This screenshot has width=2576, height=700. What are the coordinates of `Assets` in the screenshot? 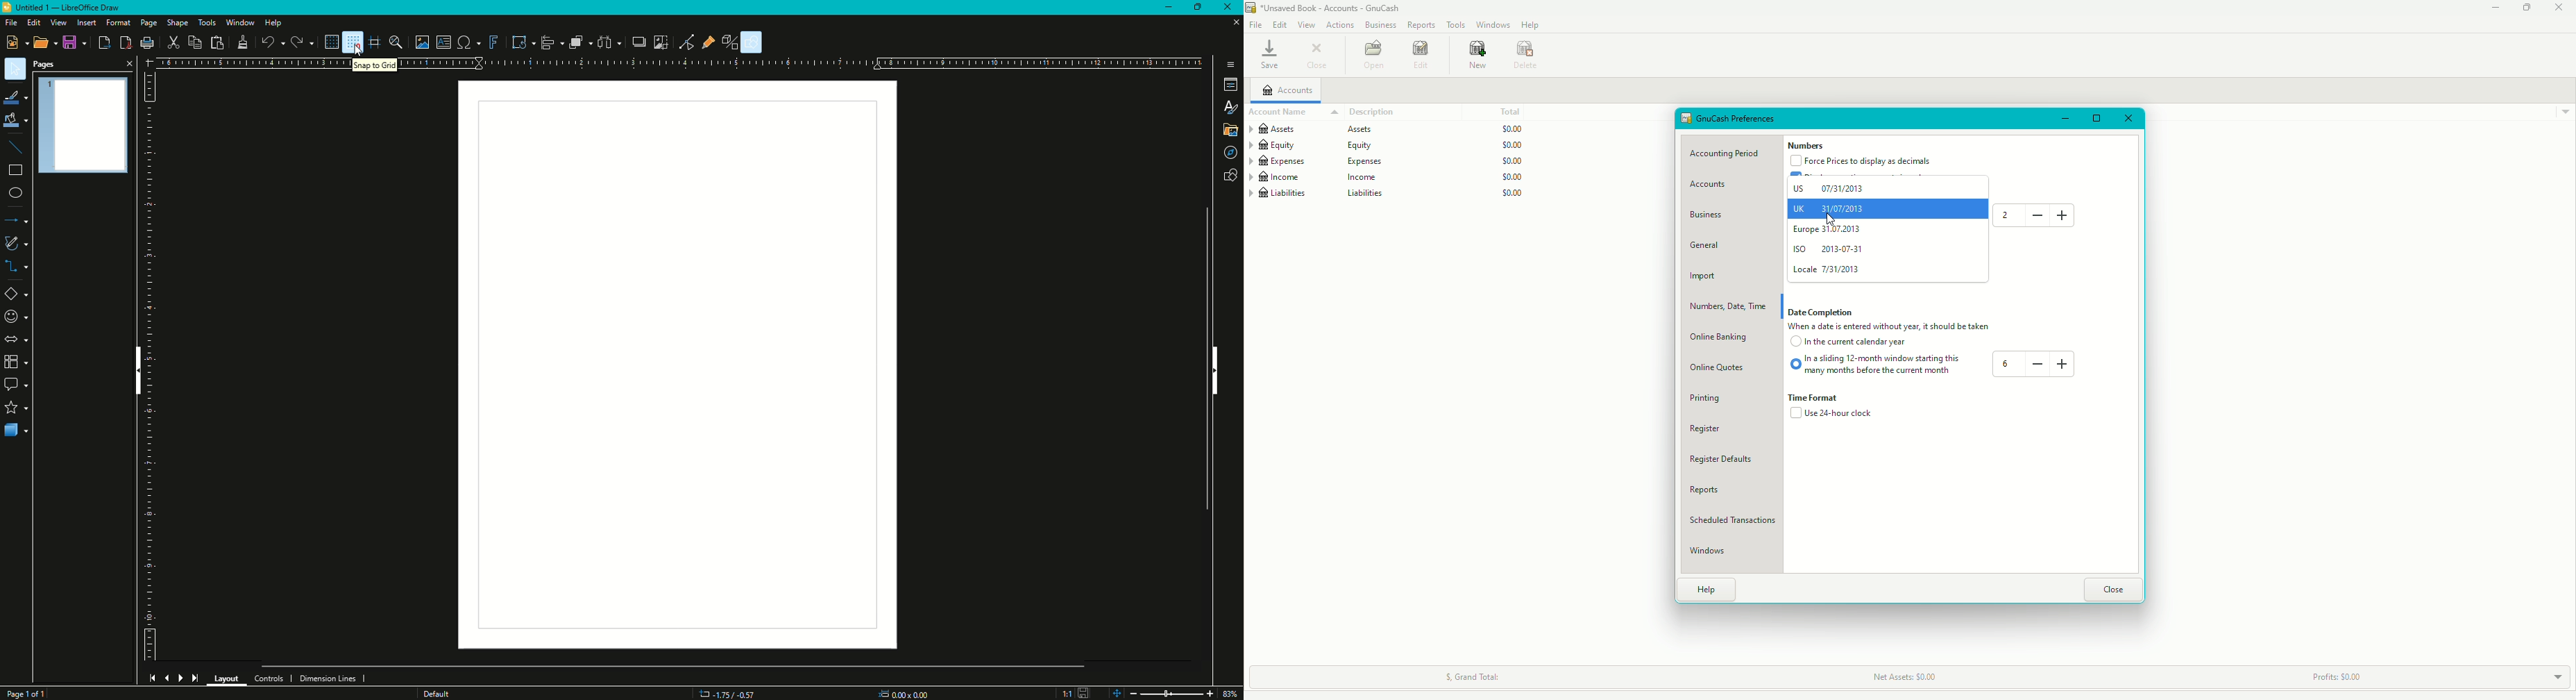 It's located at (1389, 129).